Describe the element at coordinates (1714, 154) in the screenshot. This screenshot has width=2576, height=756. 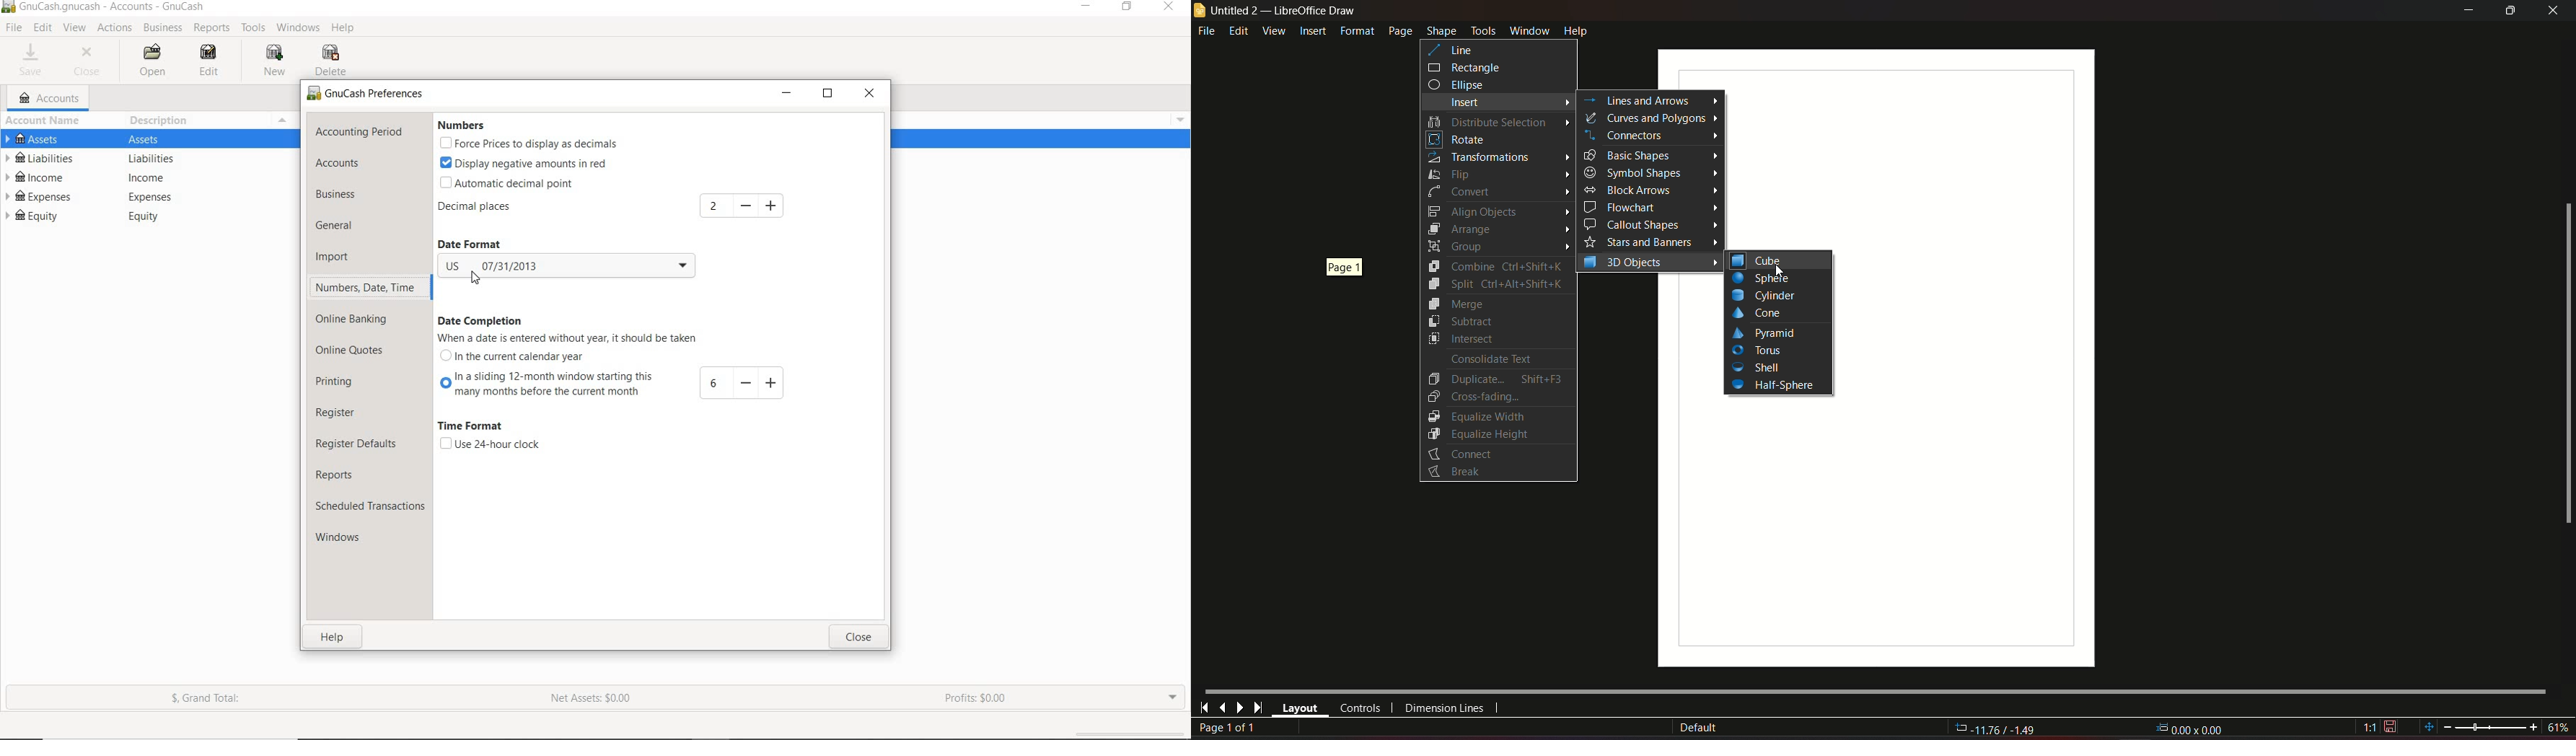
I see `Arrow` at that location.